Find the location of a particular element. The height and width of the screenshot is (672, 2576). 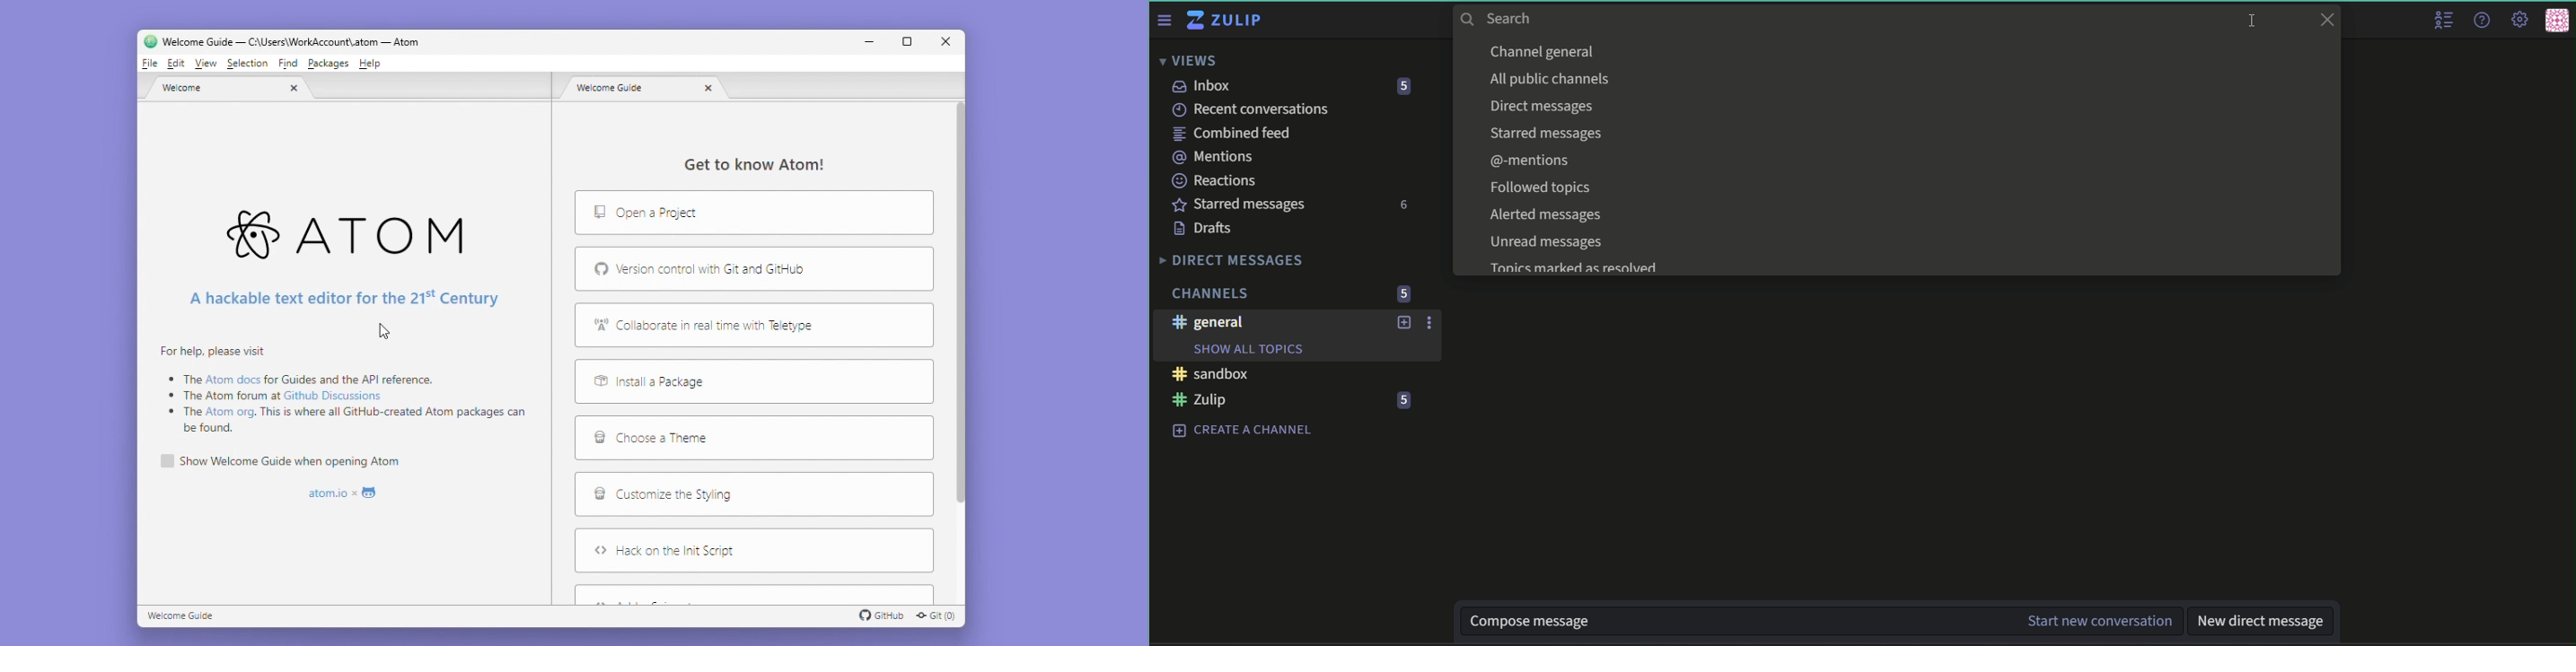

Vertical scroll bar is located at coordinates (964, 327).